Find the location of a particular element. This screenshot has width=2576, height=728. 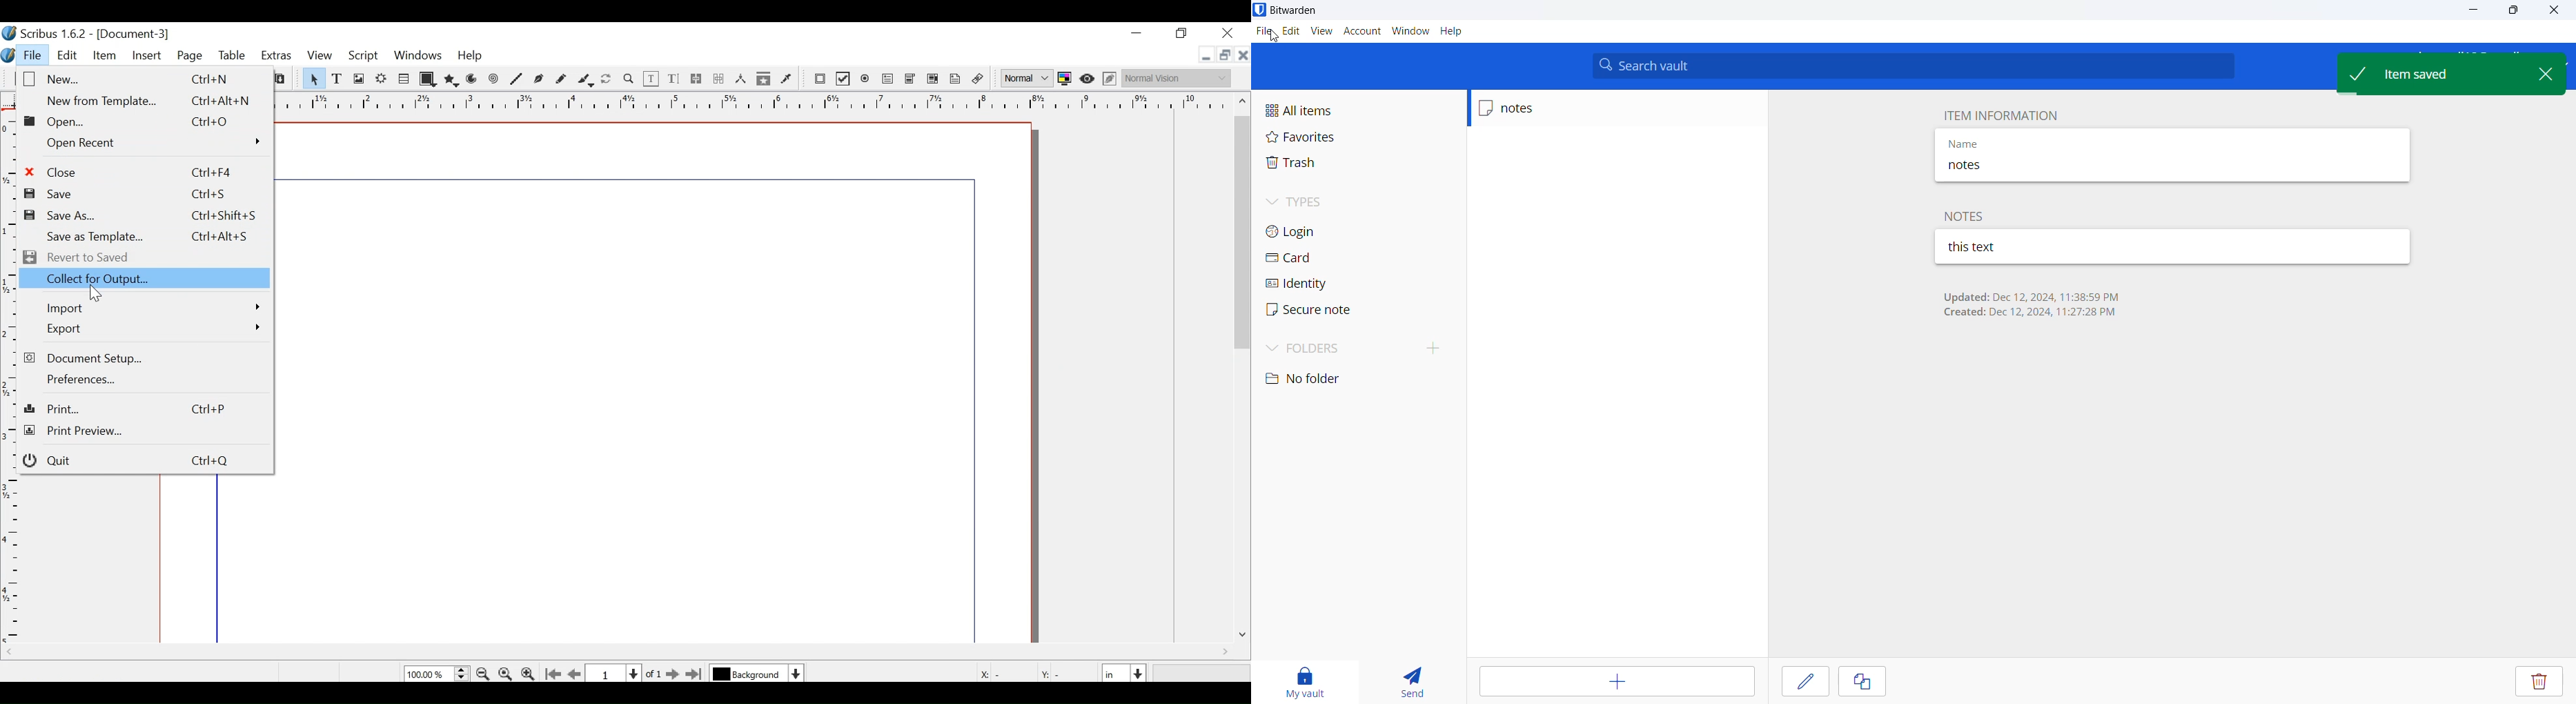

Close is located at coordinates (1230, 32).